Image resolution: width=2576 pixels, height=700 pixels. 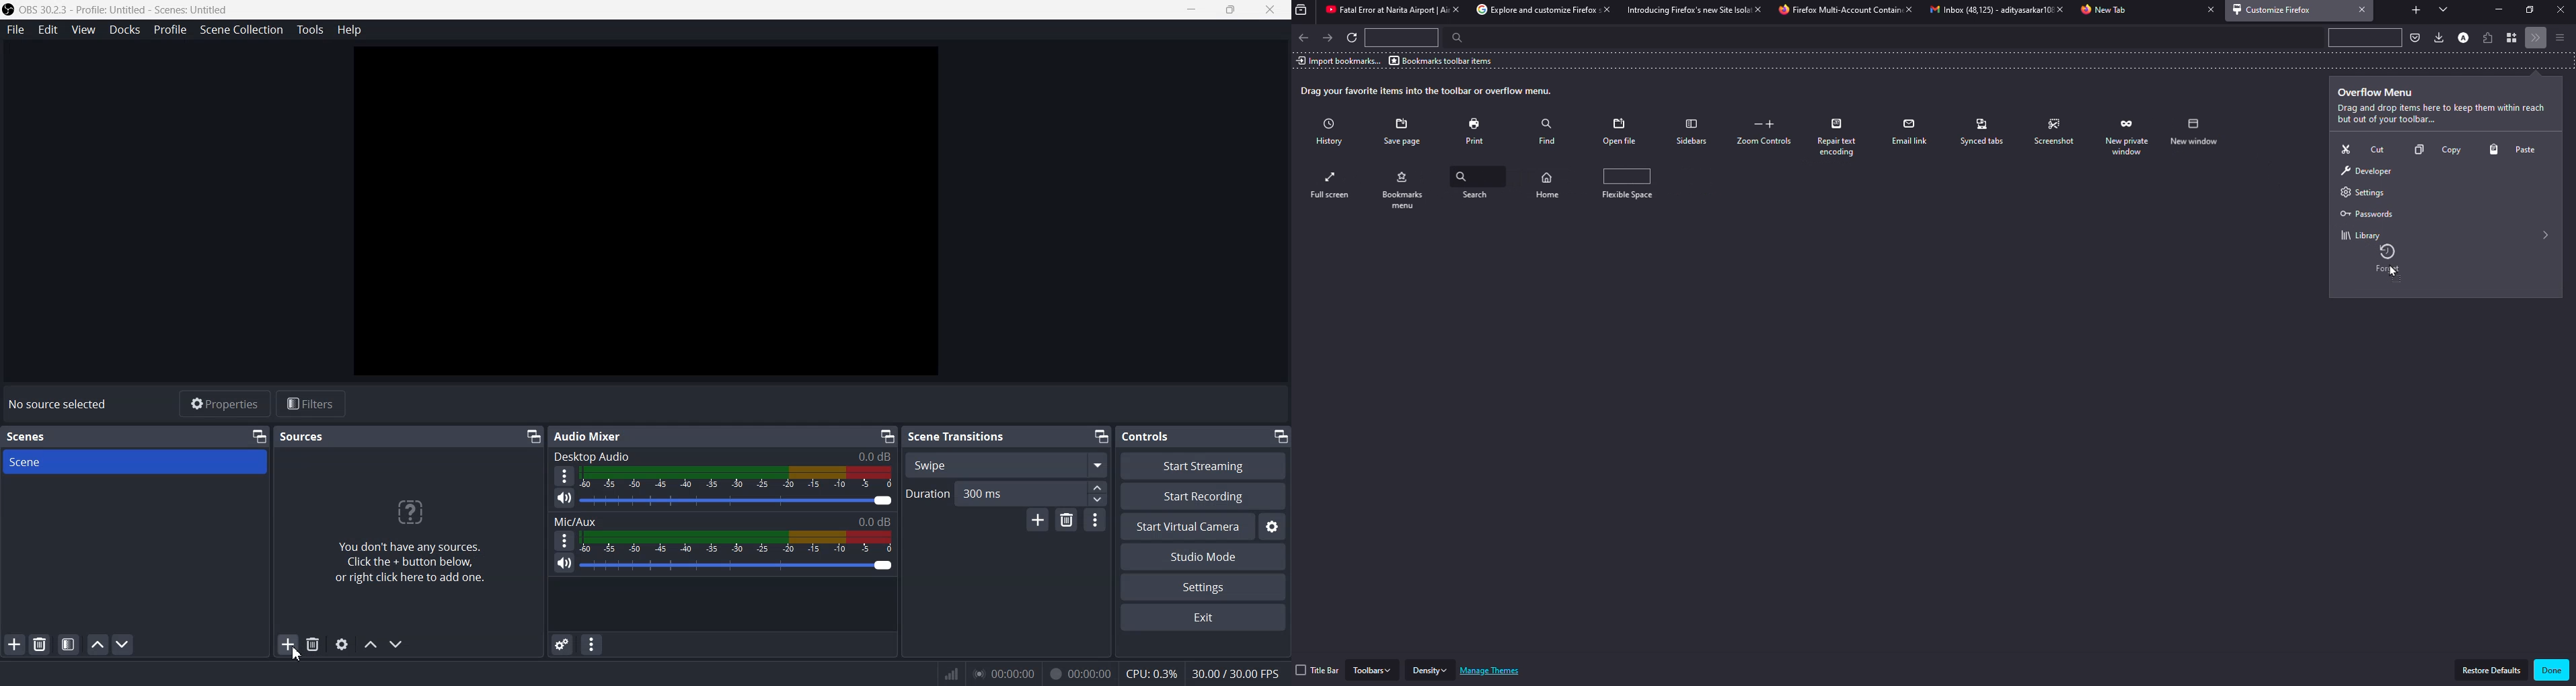 I want to click on profile, so click(x=2463, y=36).